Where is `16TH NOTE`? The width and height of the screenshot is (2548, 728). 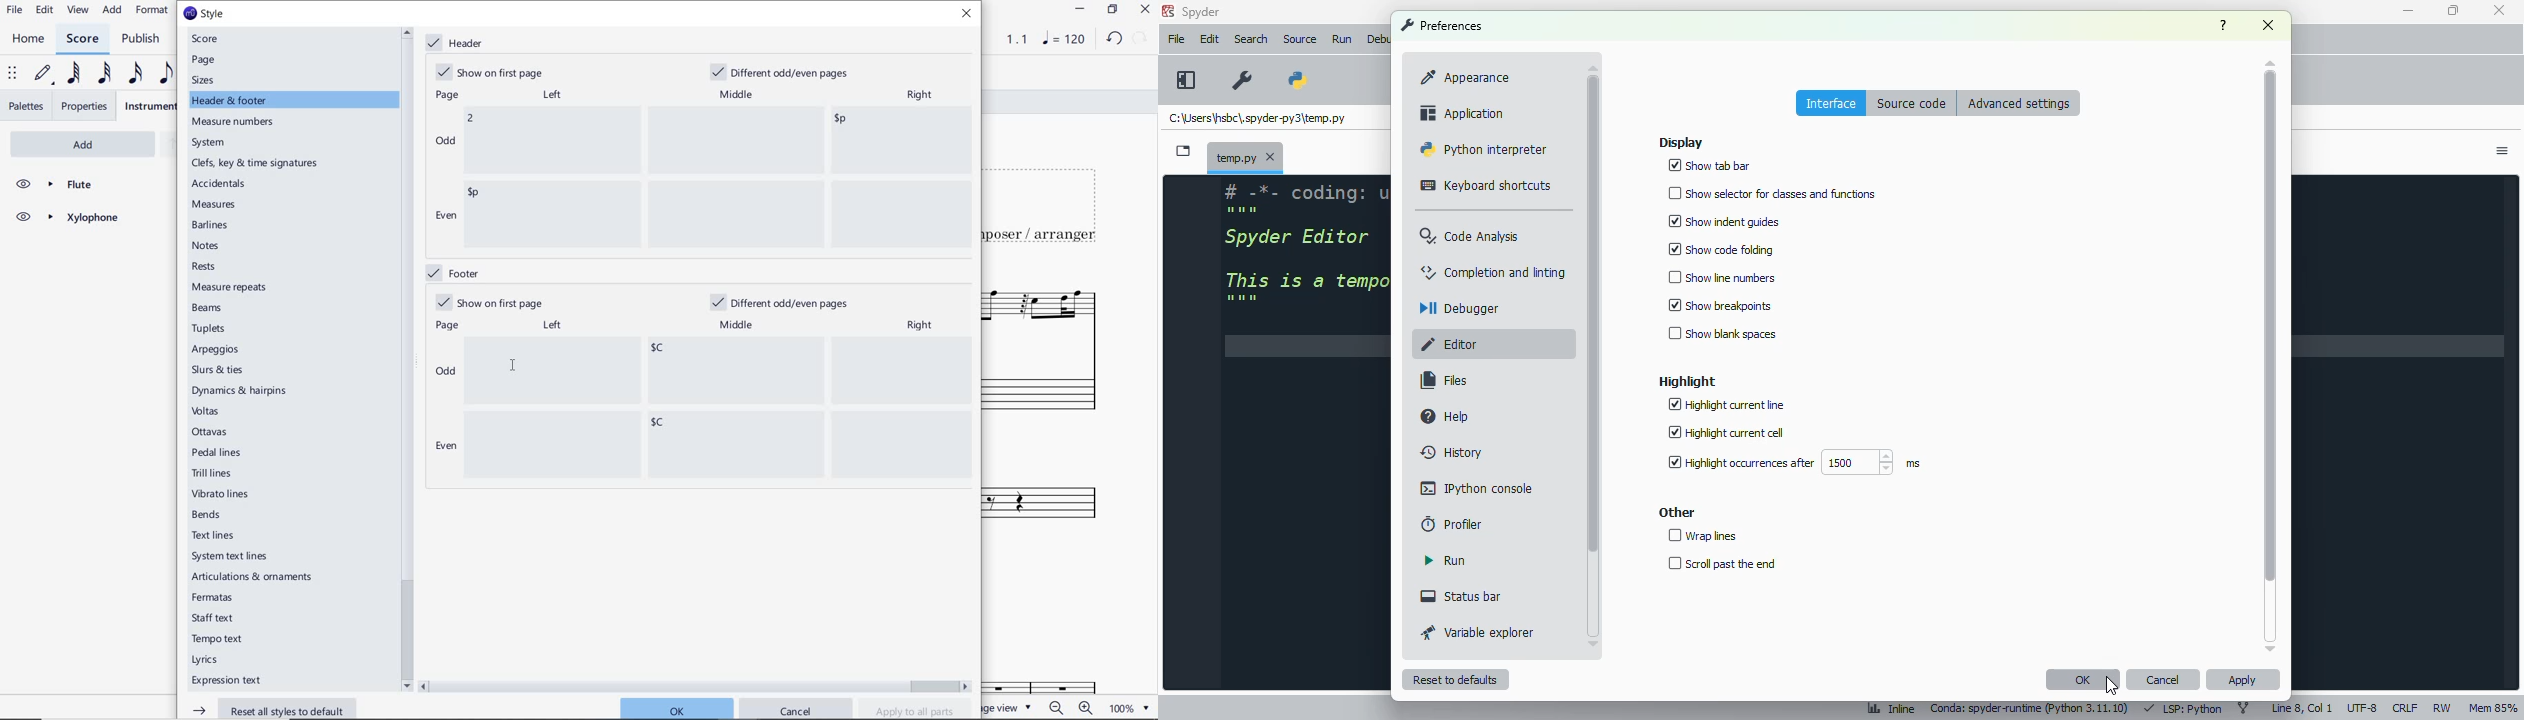
16TH NOTE is located at coordinates (135, 72).